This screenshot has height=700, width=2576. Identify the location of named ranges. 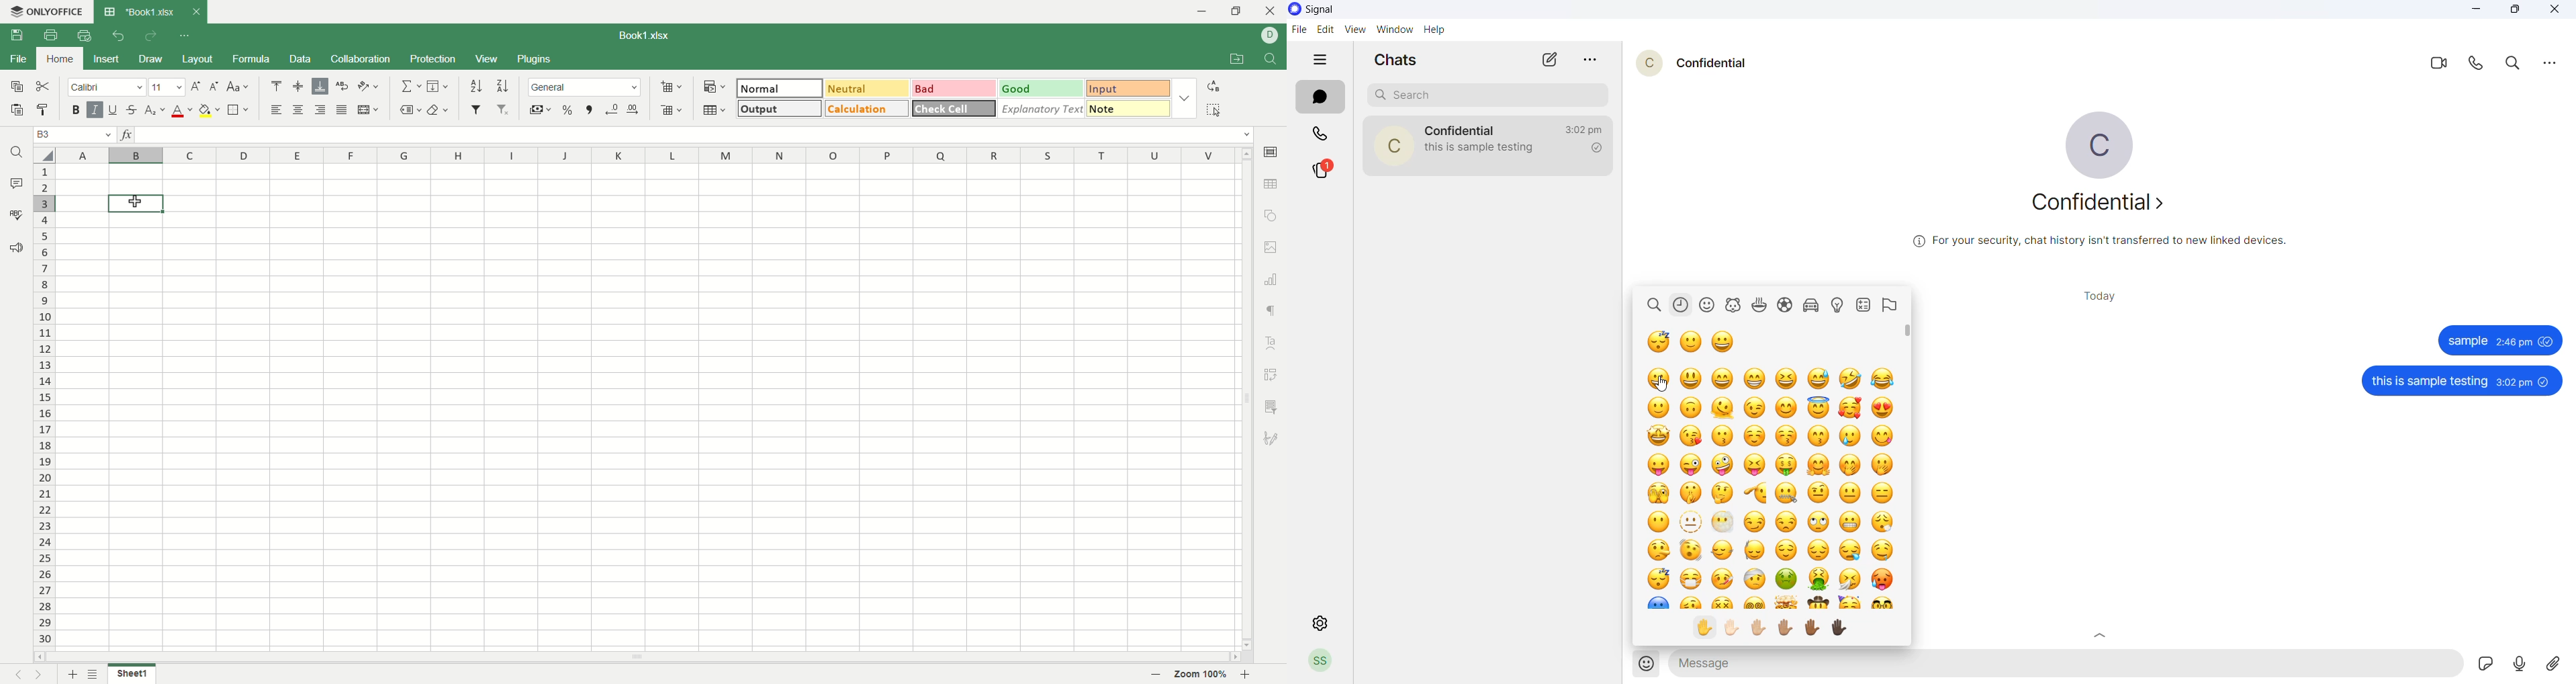
(408, 110).